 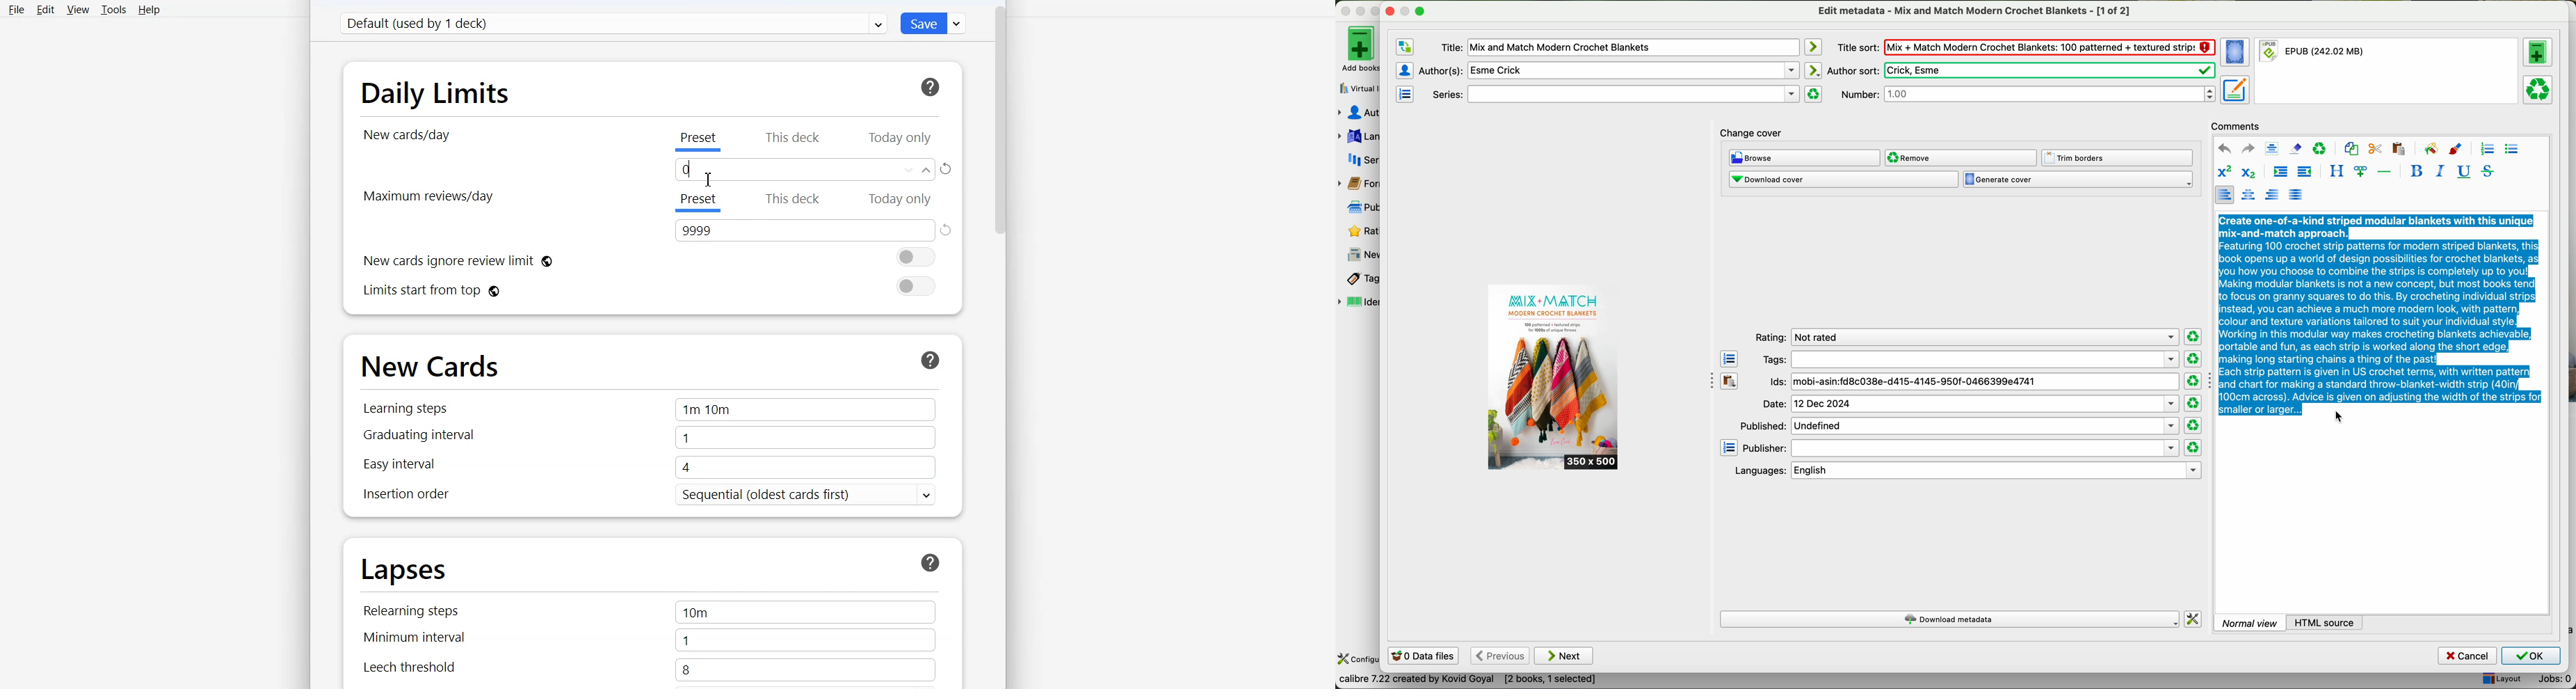 I want to click on previous, so click(x=1499, y=656).